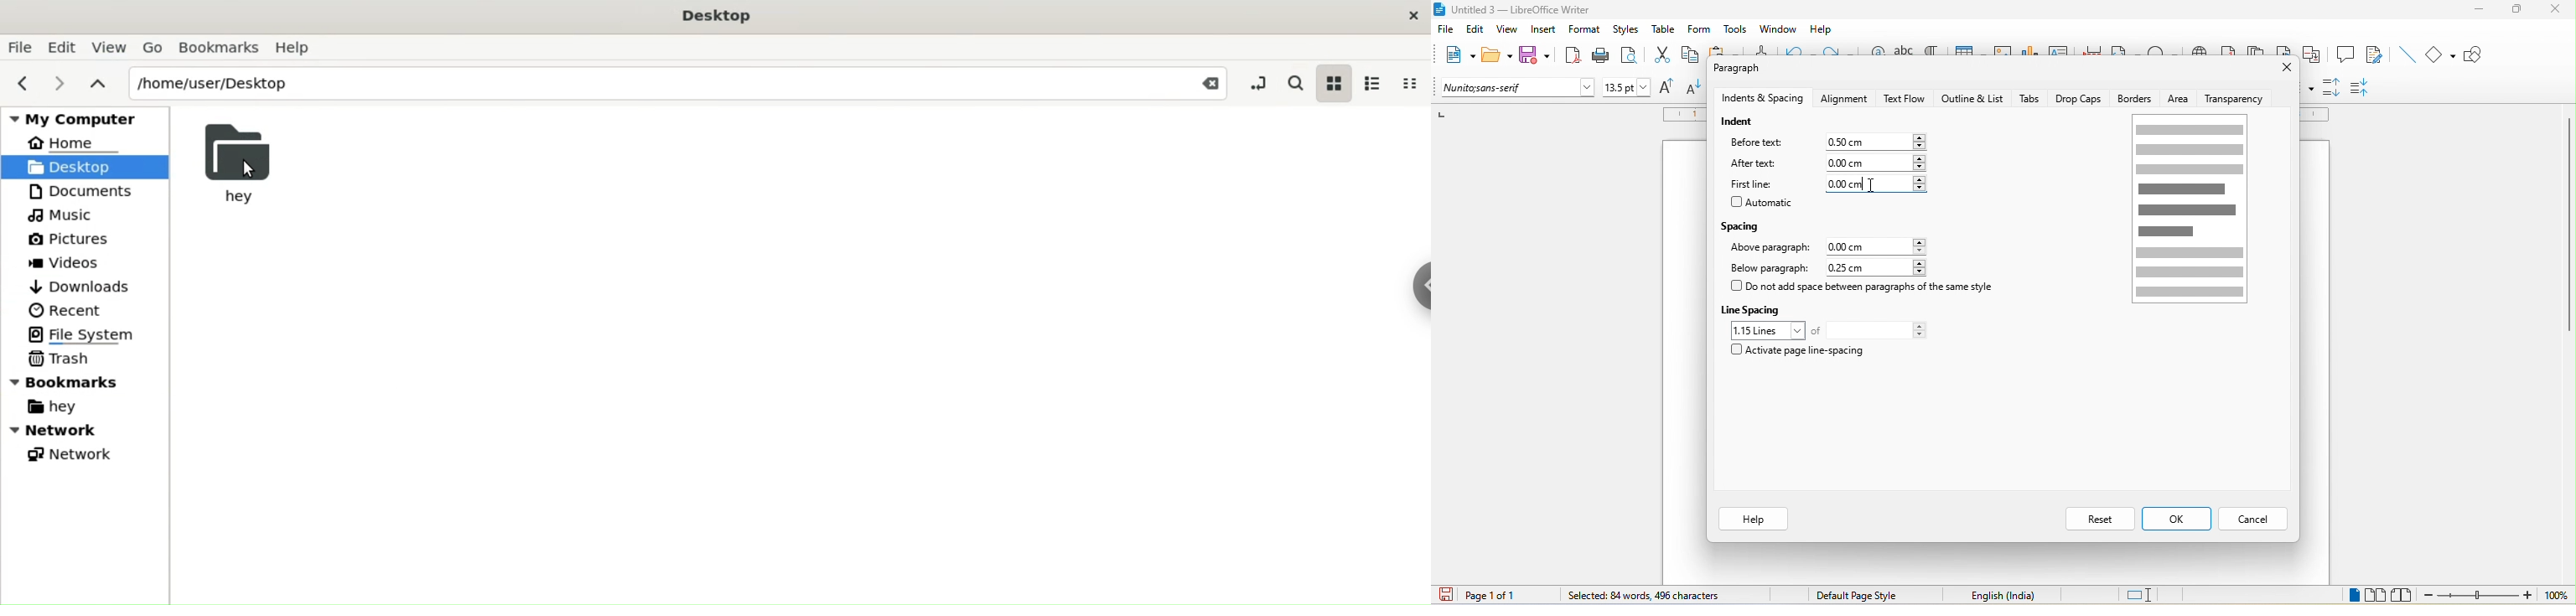 This screenshot has height=616, width=2576. I want to click on cut, so click(1662, 56).